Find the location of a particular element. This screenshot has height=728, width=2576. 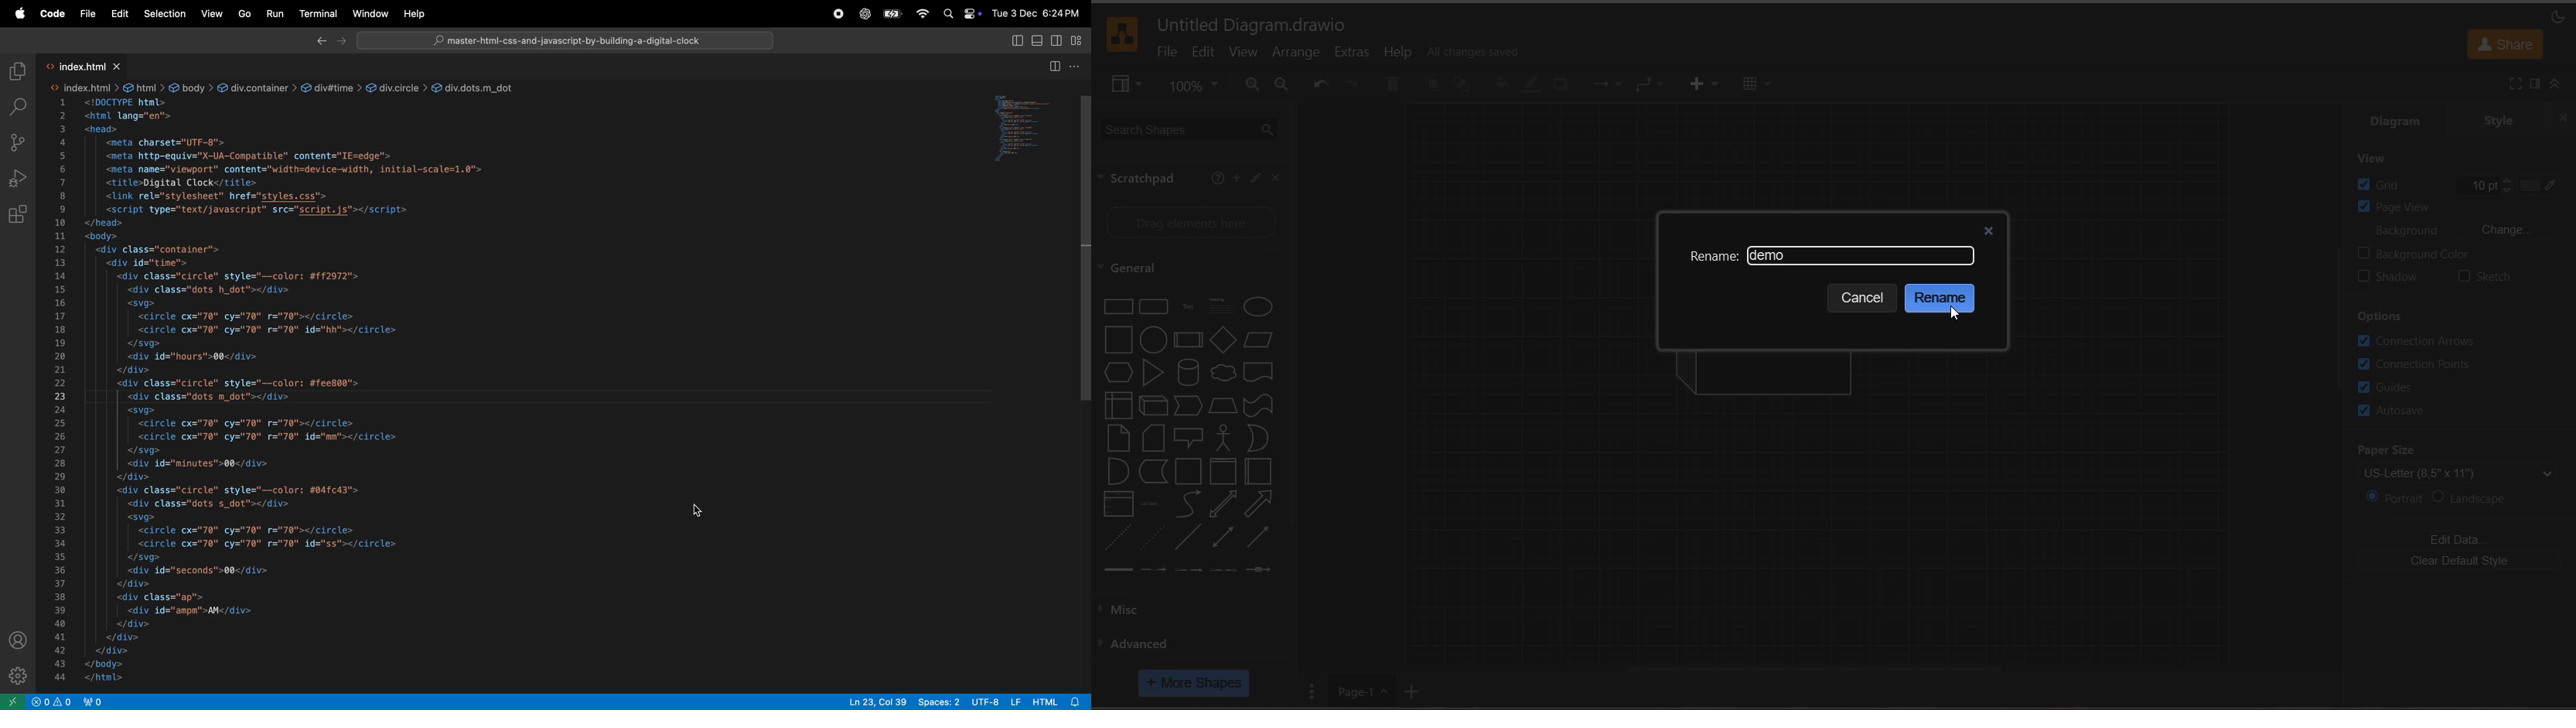

to front is located at coordinates (1434, 86).